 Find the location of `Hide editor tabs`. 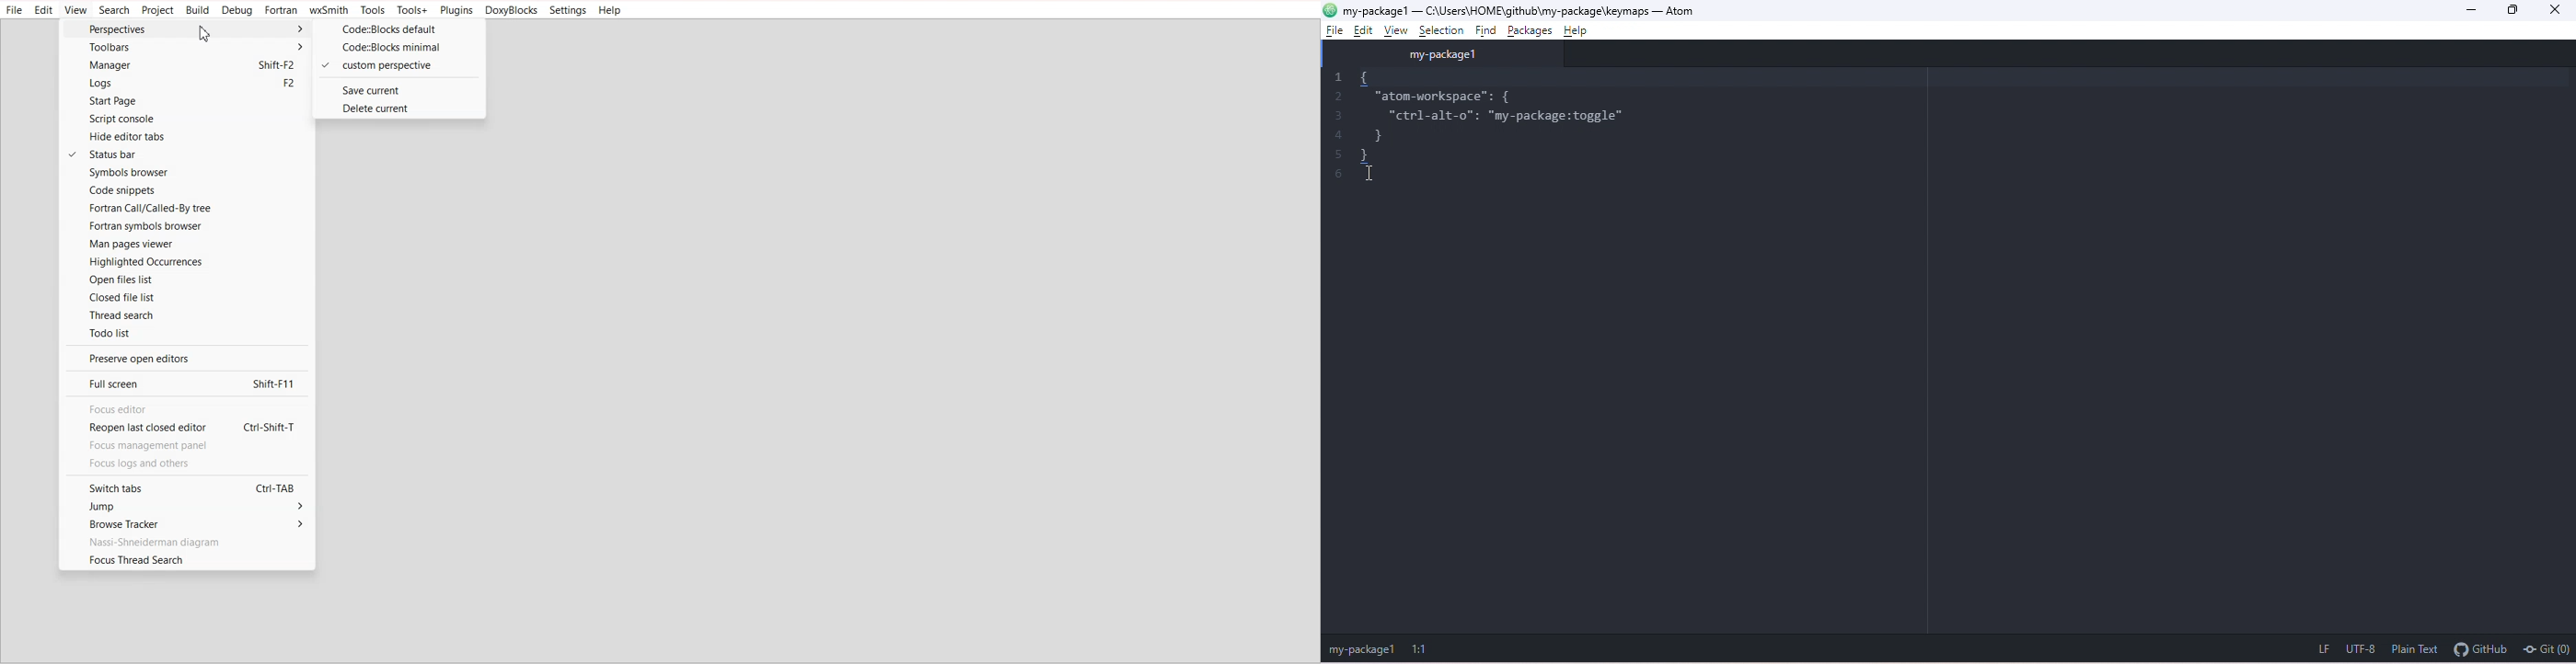

Hide editor tabs is located at coordinates (186, 136).